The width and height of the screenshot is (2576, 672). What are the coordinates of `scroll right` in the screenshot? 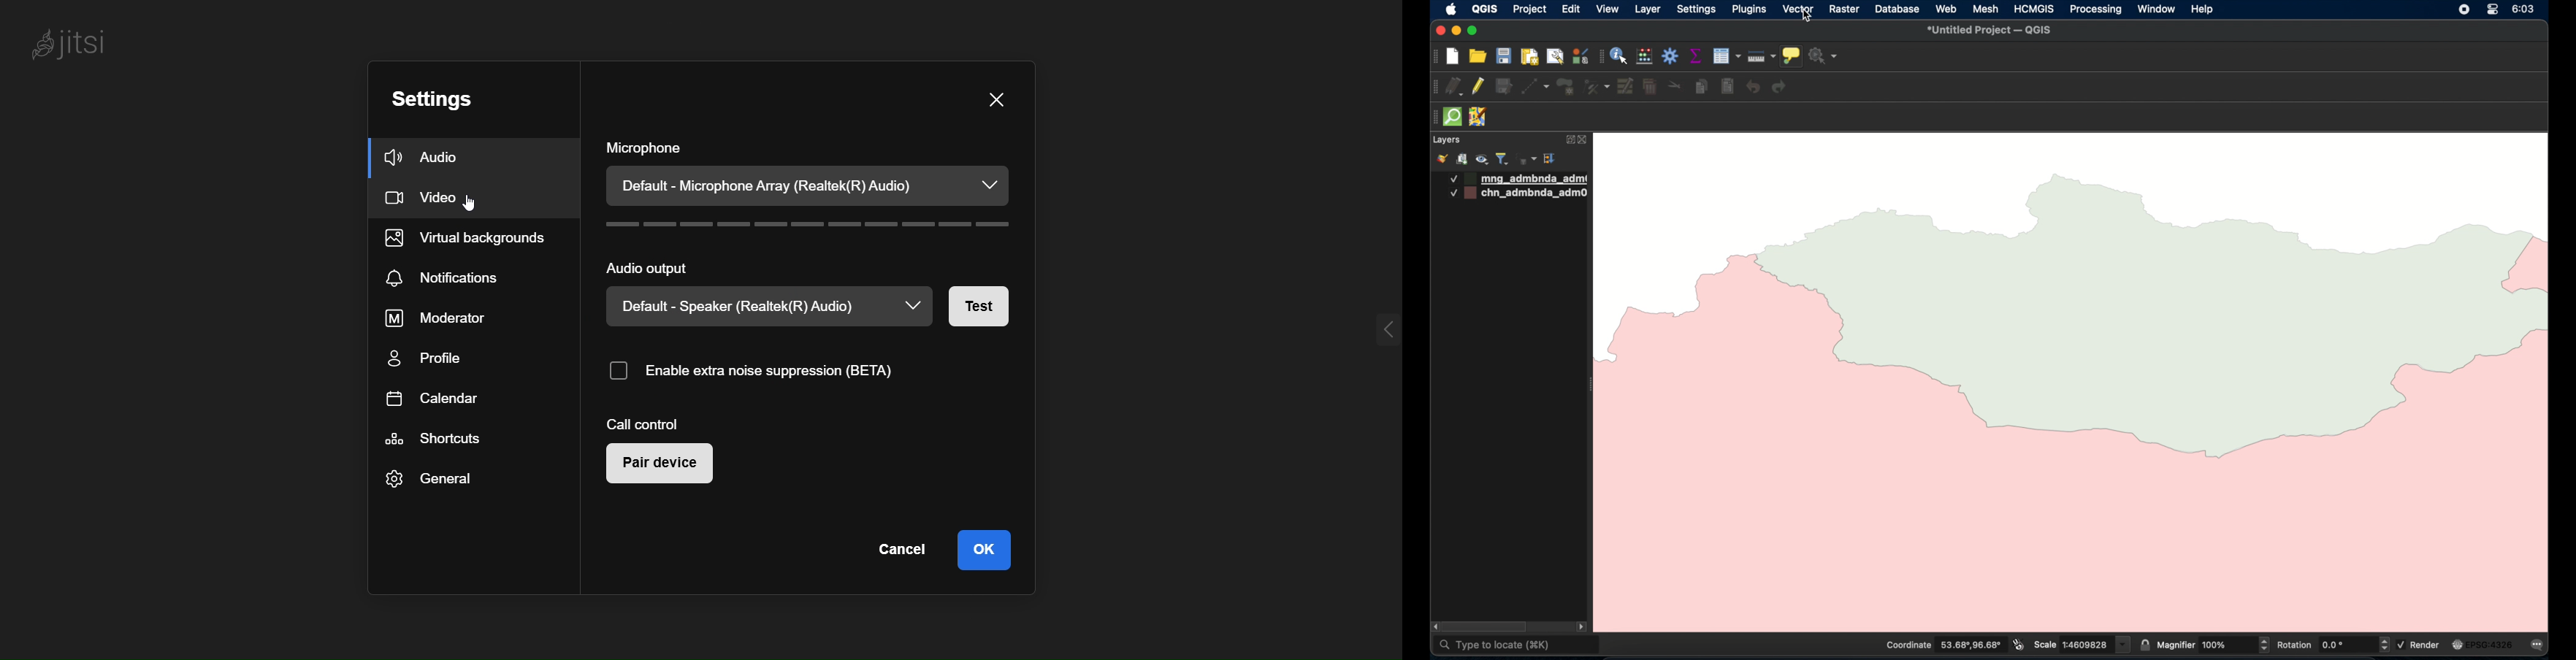 It's located at (1581, 628).